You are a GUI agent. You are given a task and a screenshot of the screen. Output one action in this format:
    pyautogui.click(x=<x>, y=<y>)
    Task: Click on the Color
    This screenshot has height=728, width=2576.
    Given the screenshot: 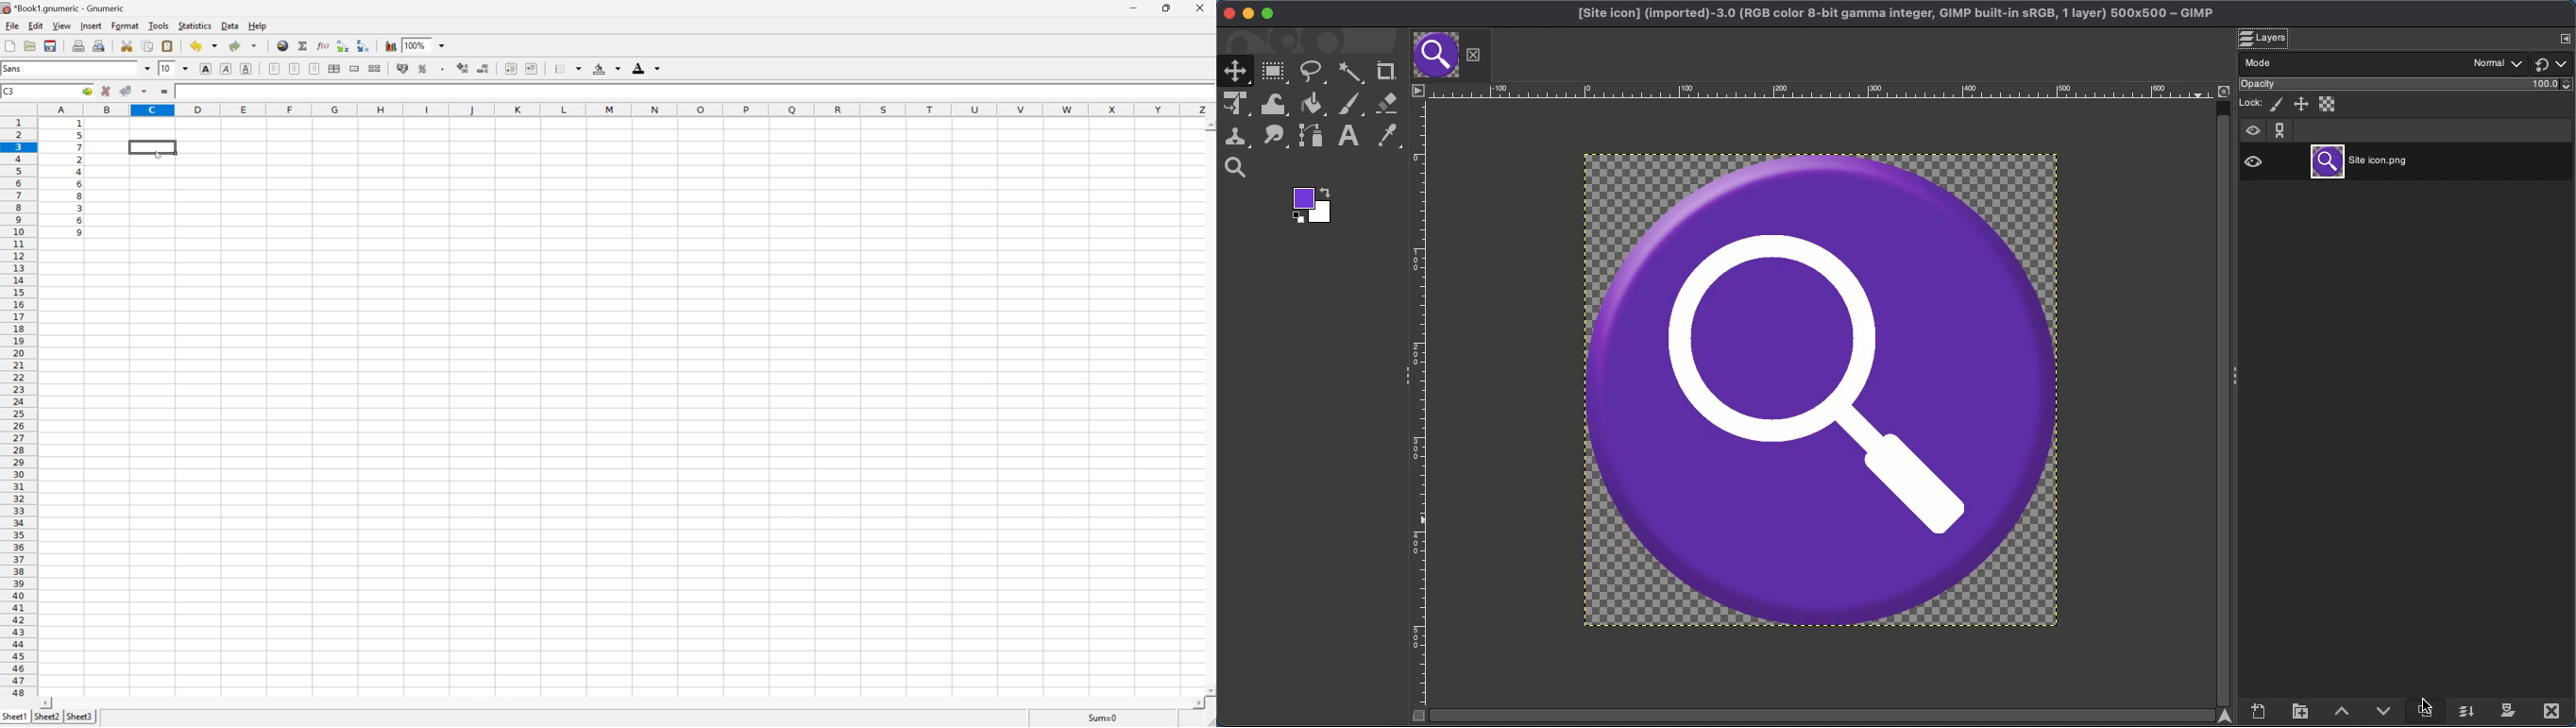 What is the action you would take?
    pyautogui.click(x=1313, y=207)
    